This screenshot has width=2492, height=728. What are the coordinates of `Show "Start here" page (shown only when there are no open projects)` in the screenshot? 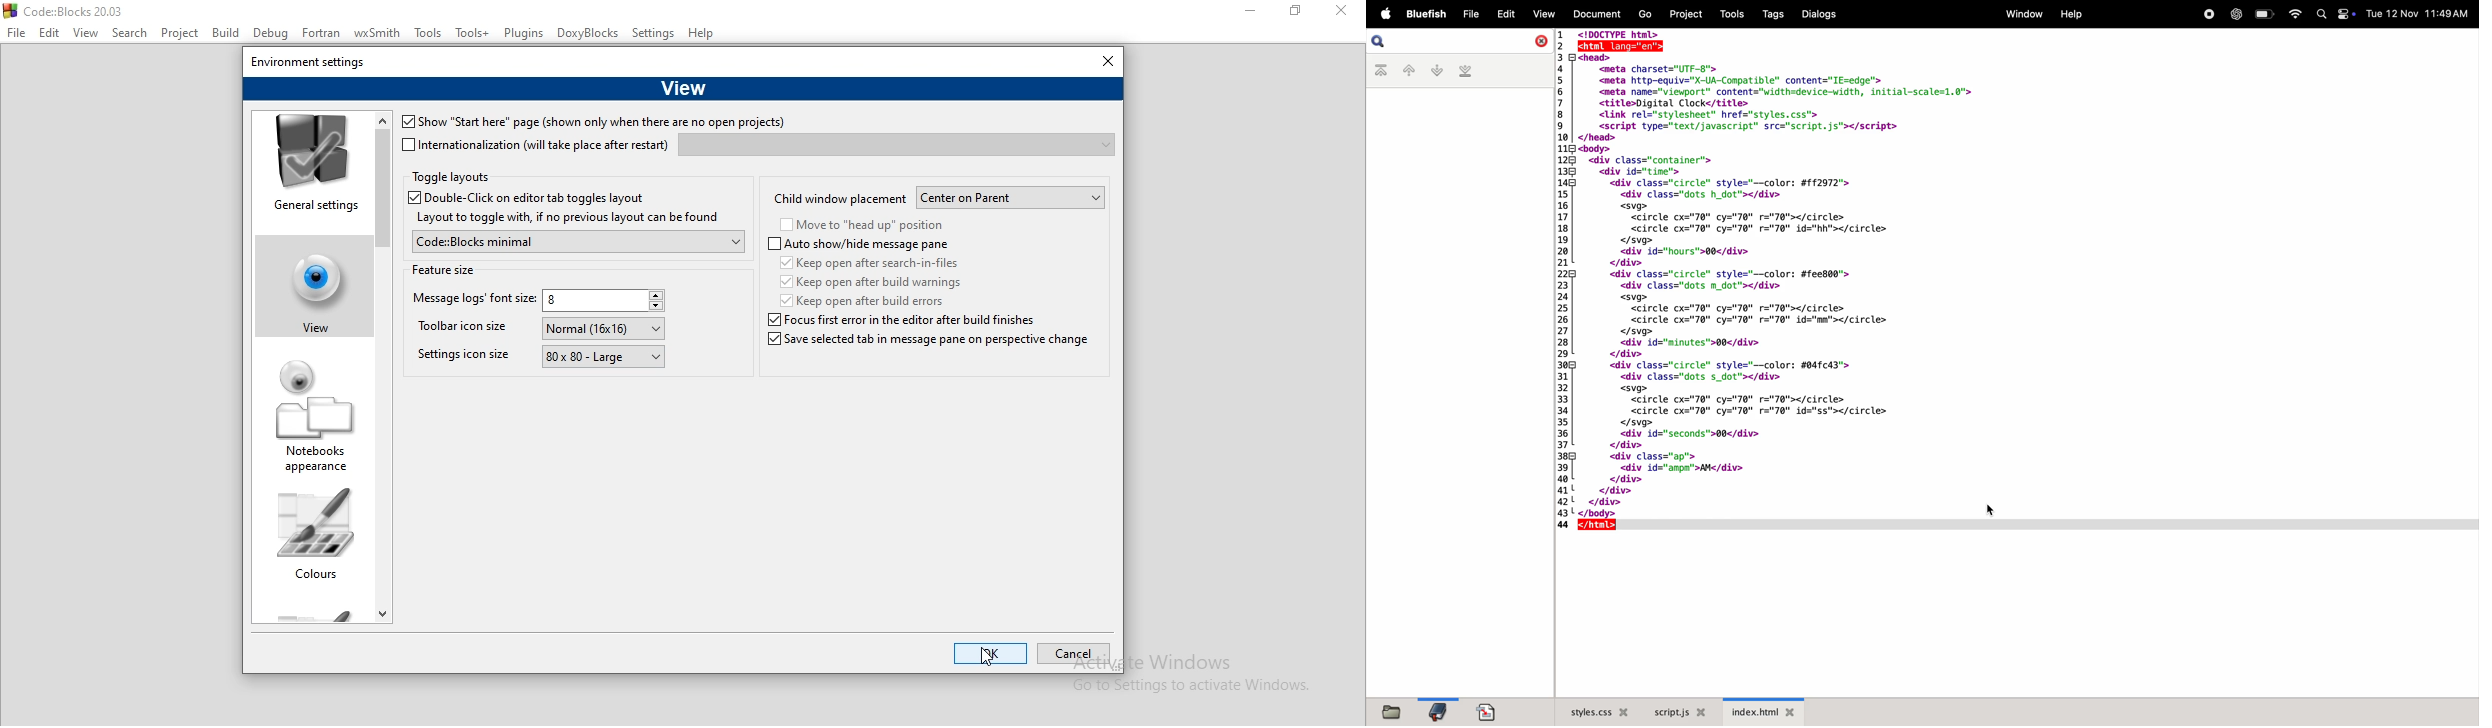 It's located at (592, 123).